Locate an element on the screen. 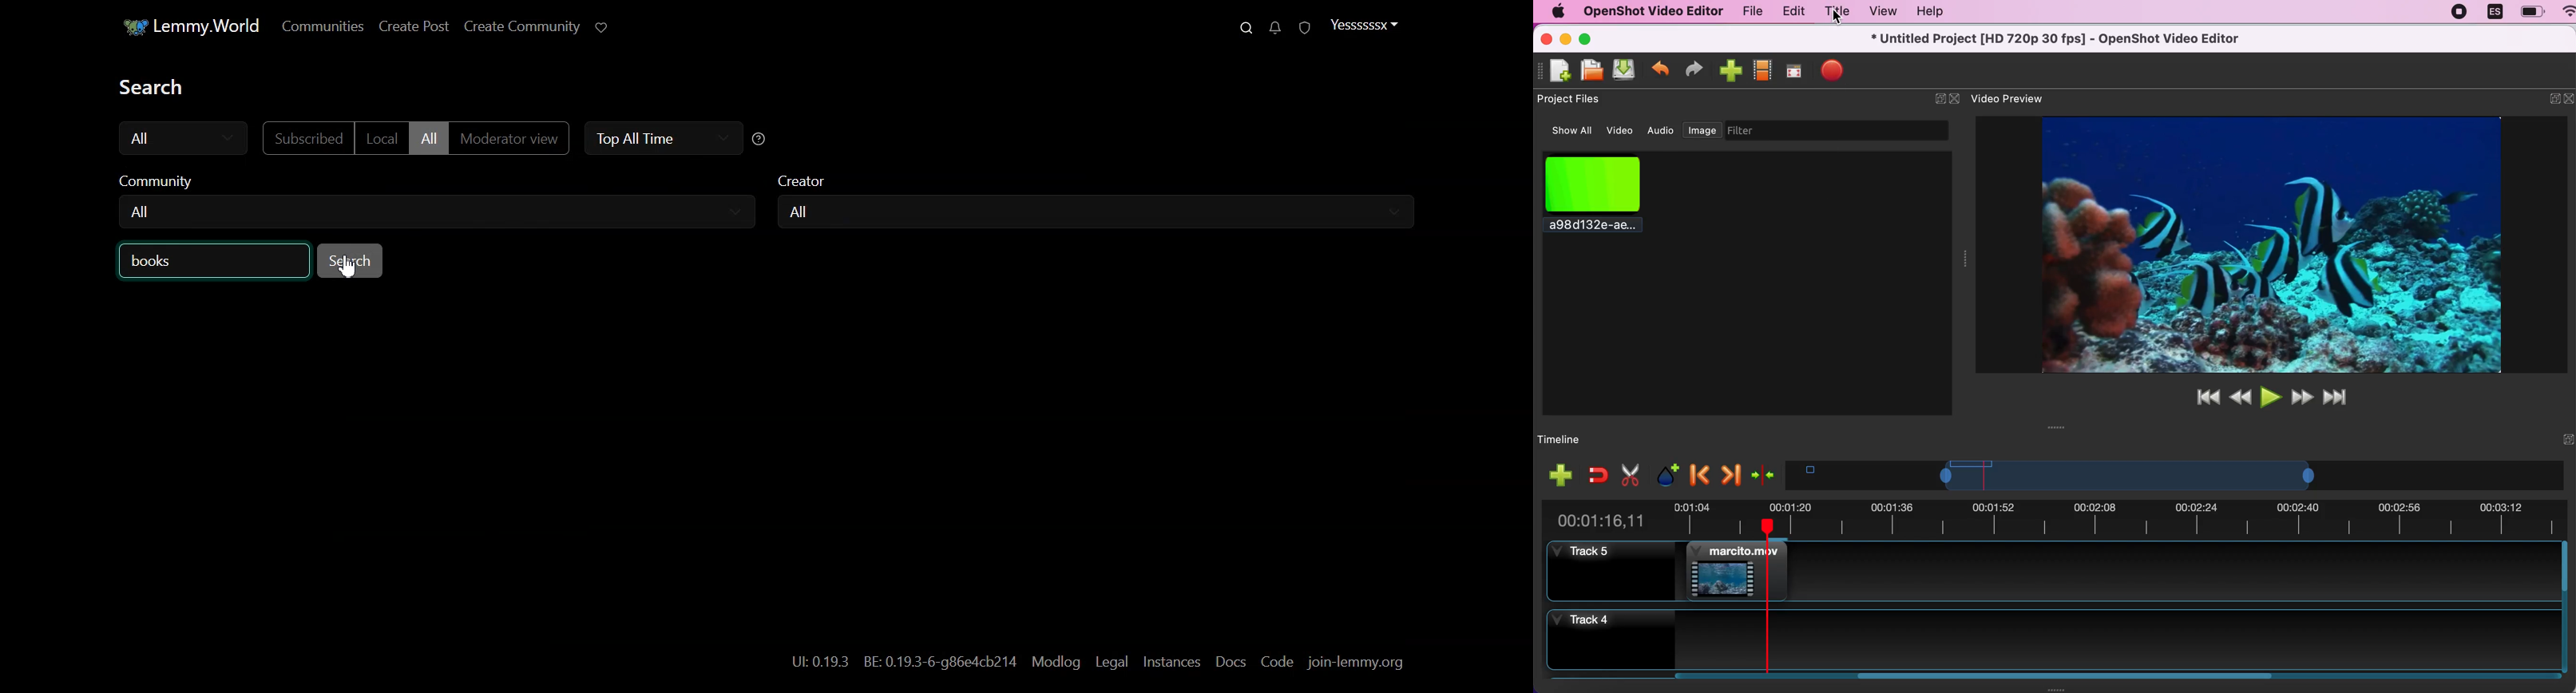 This screenshot has height=700, width=2576. minimize is located at coordinates (1566, 38).